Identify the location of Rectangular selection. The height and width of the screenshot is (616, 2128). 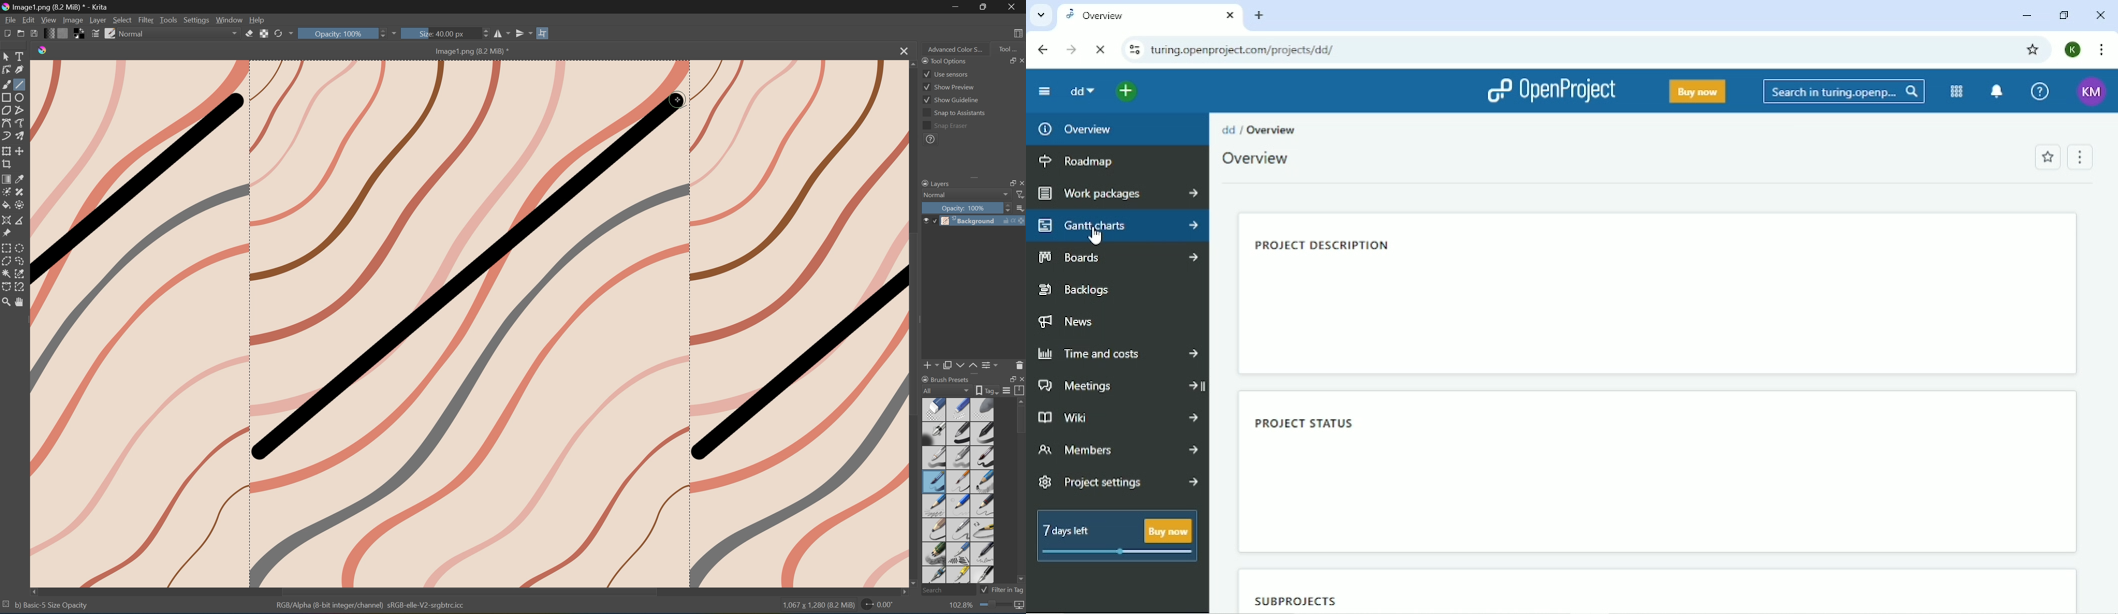
(6, 248).